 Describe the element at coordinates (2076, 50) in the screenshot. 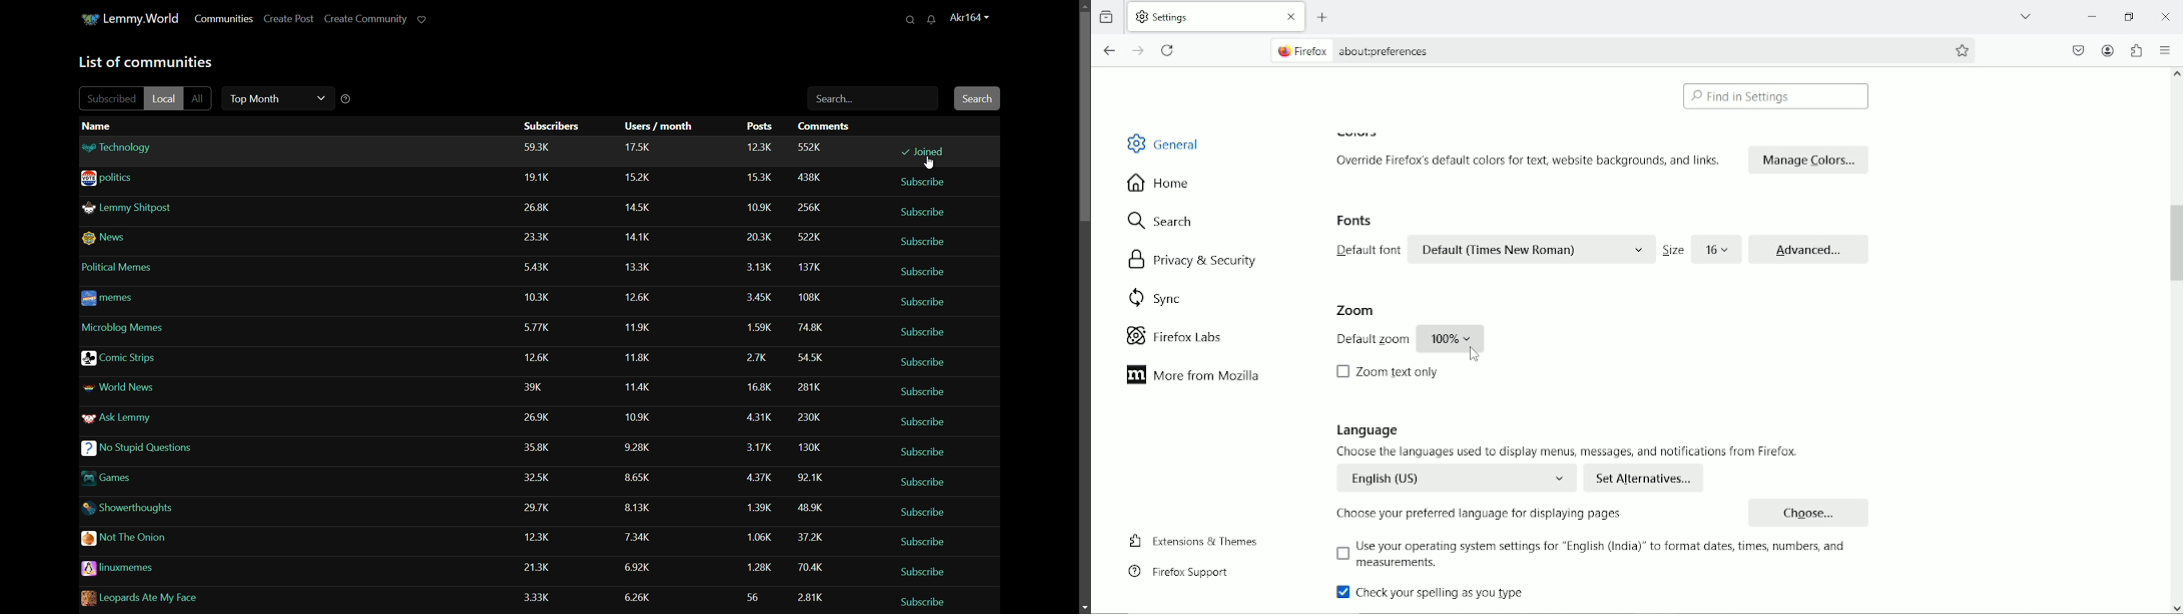

I see `save to pocket` at that location.